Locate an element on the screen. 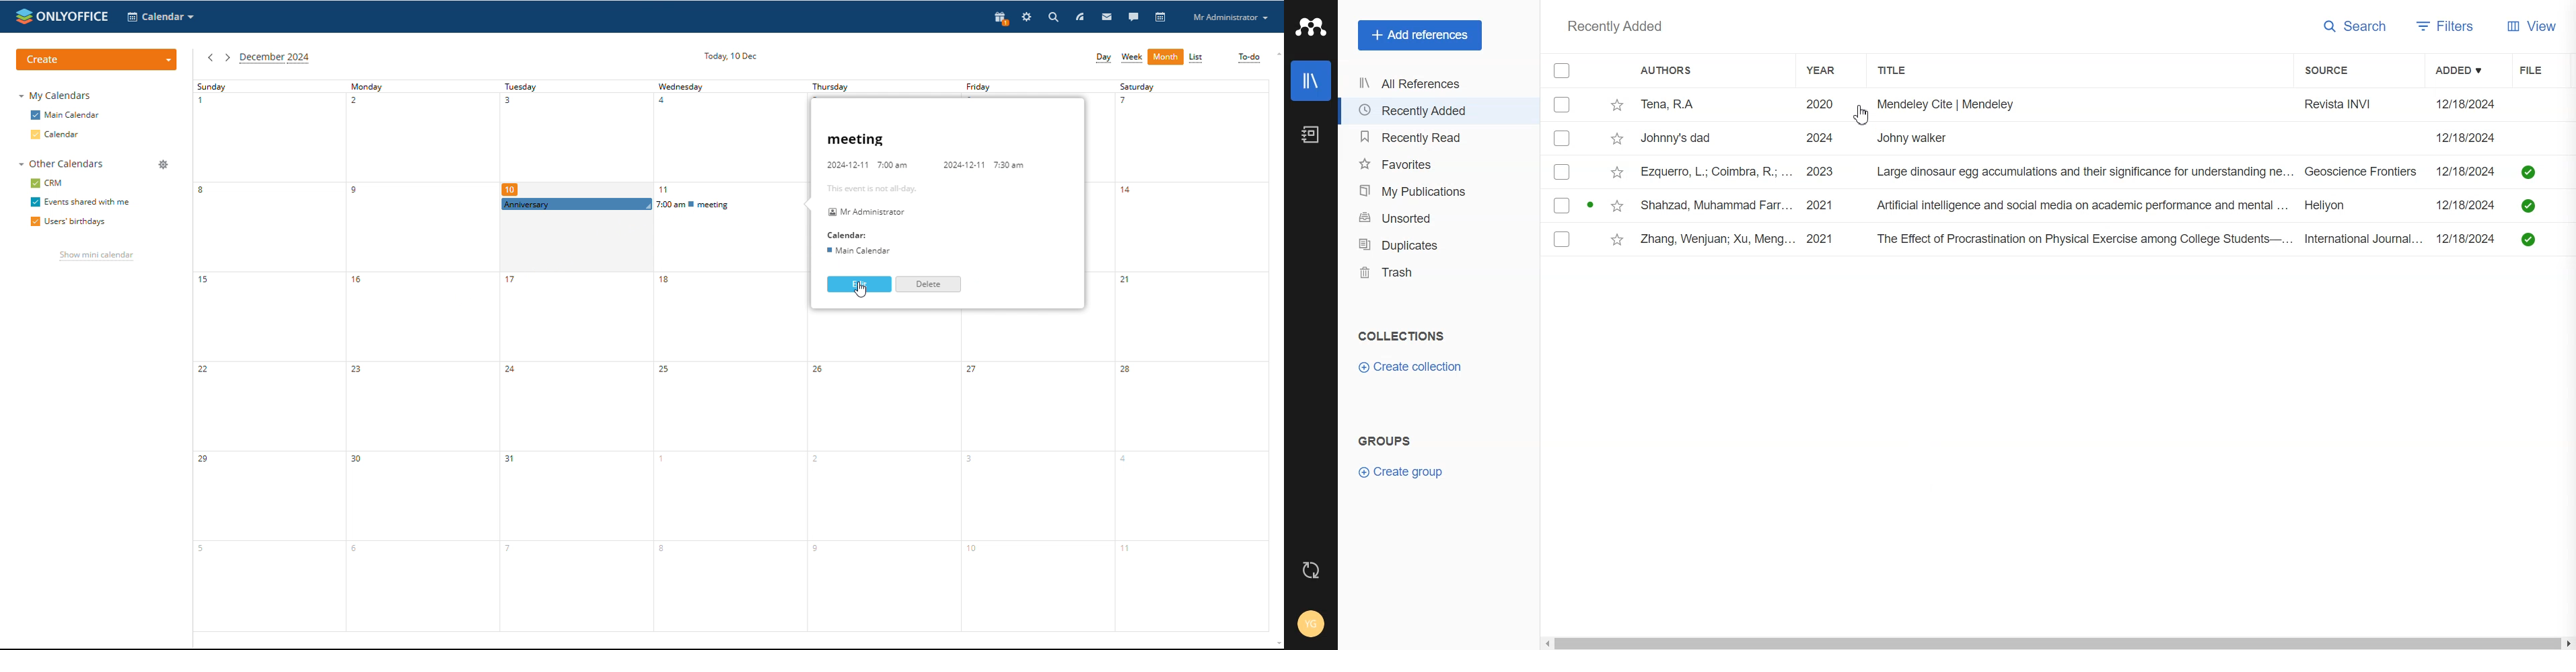  Johnny's dad 2024 Johny walker is located at coordinates (2031, 140).